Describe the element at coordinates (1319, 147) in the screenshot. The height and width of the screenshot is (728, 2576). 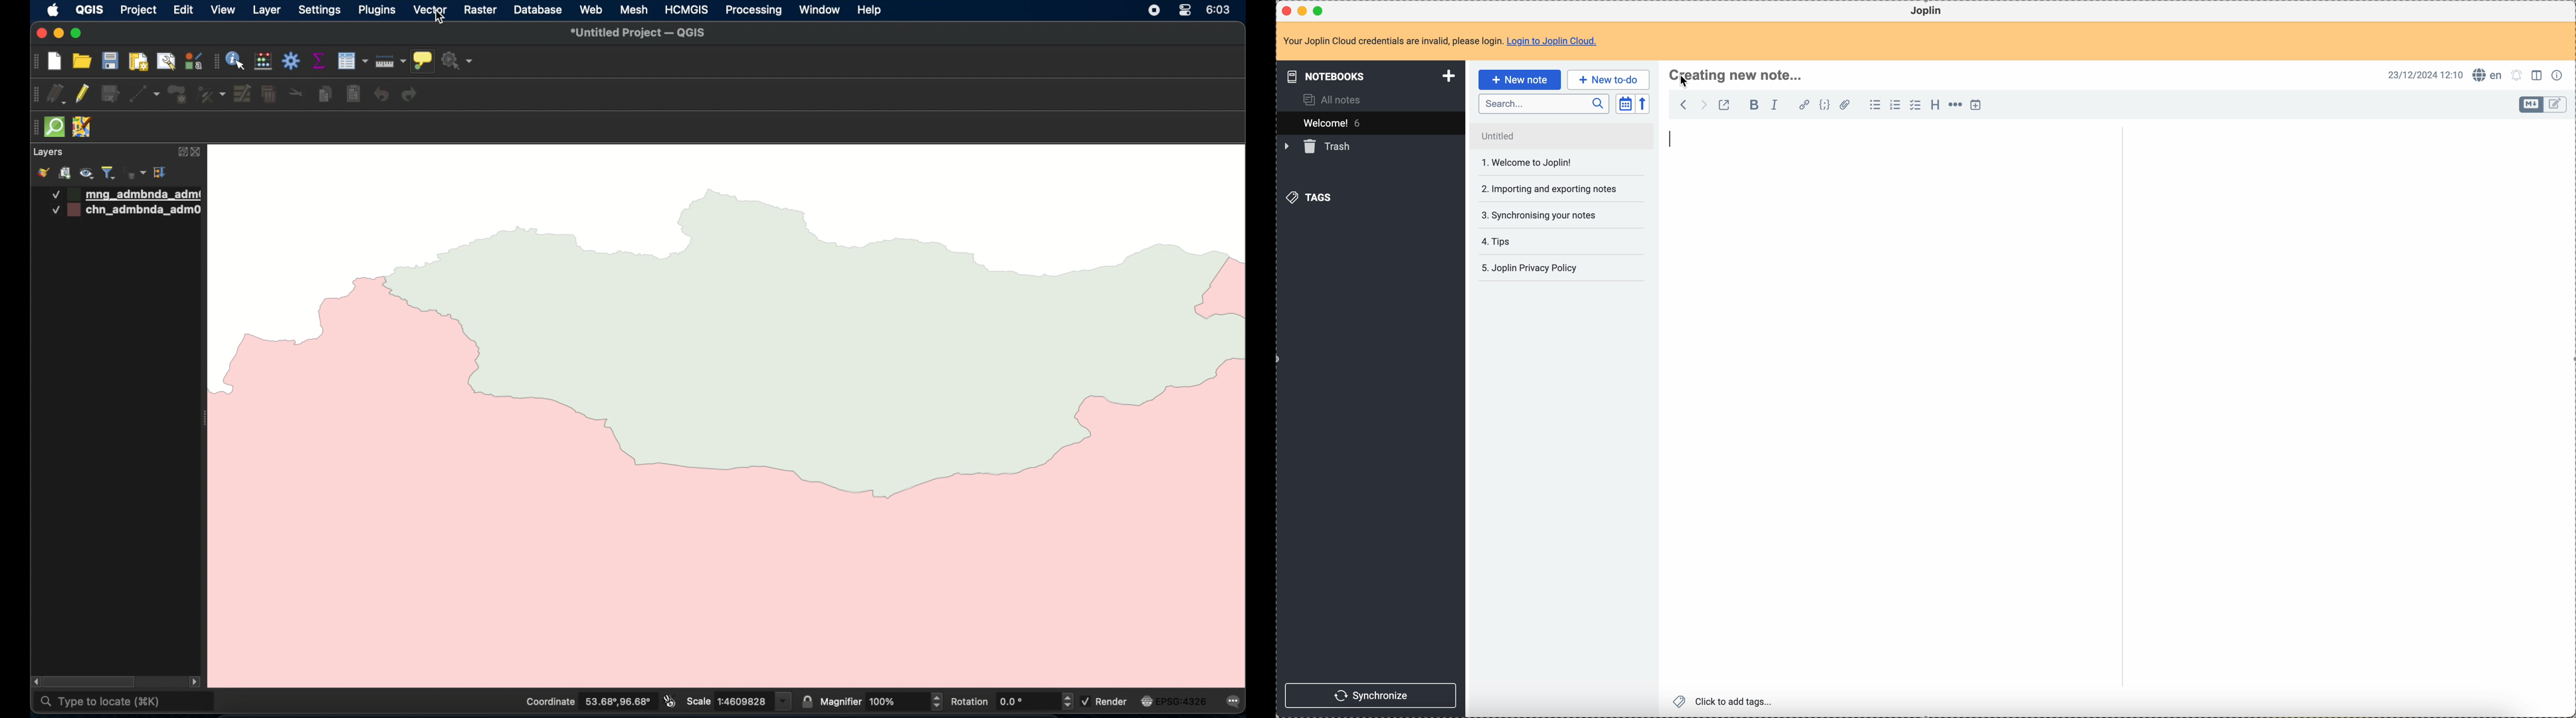
I see `trash` at that location.